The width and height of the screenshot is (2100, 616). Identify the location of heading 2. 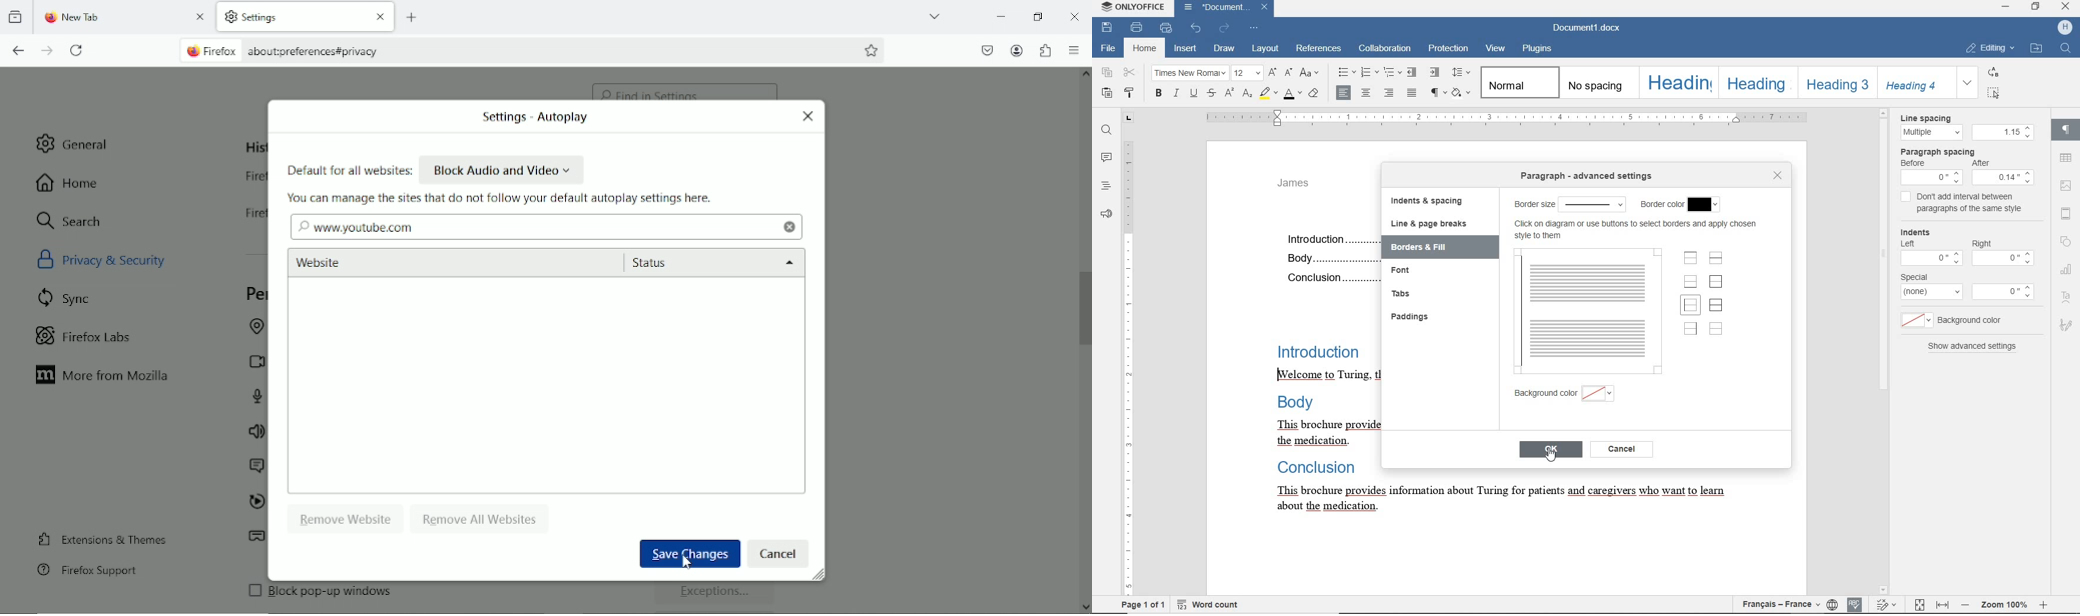
(1755, 82).